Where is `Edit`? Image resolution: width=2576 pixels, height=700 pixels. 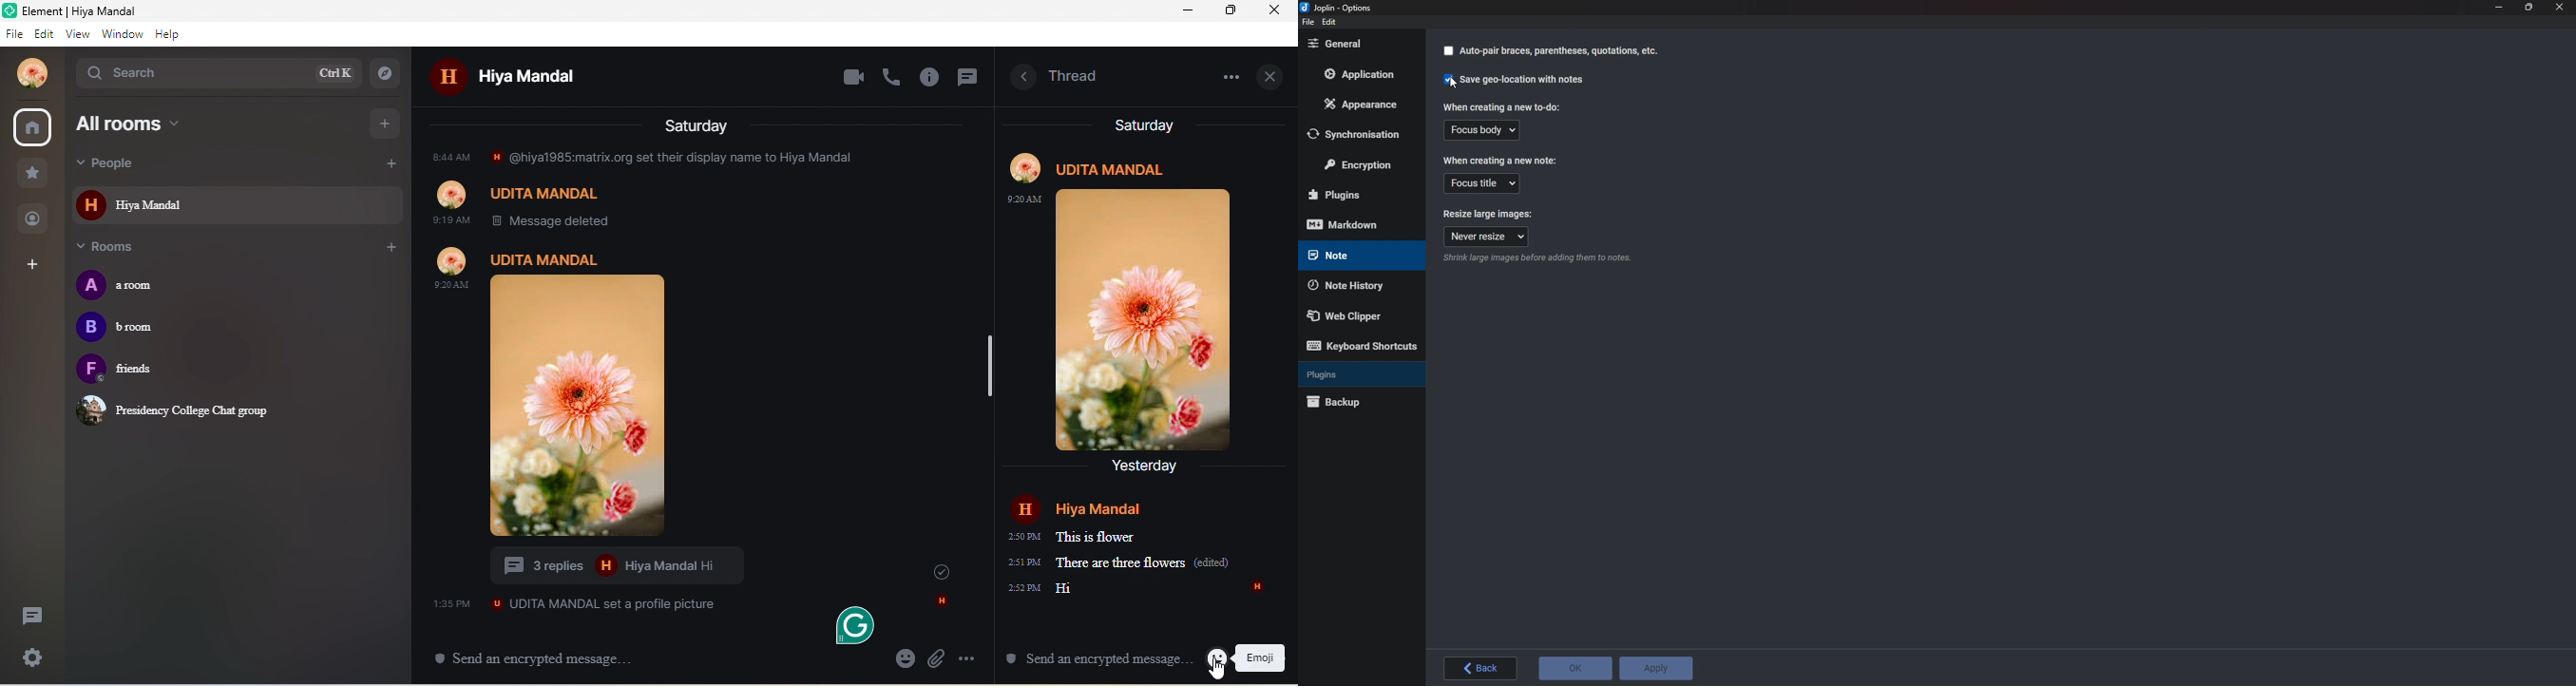 Edit is located at coordinates (44, 33).